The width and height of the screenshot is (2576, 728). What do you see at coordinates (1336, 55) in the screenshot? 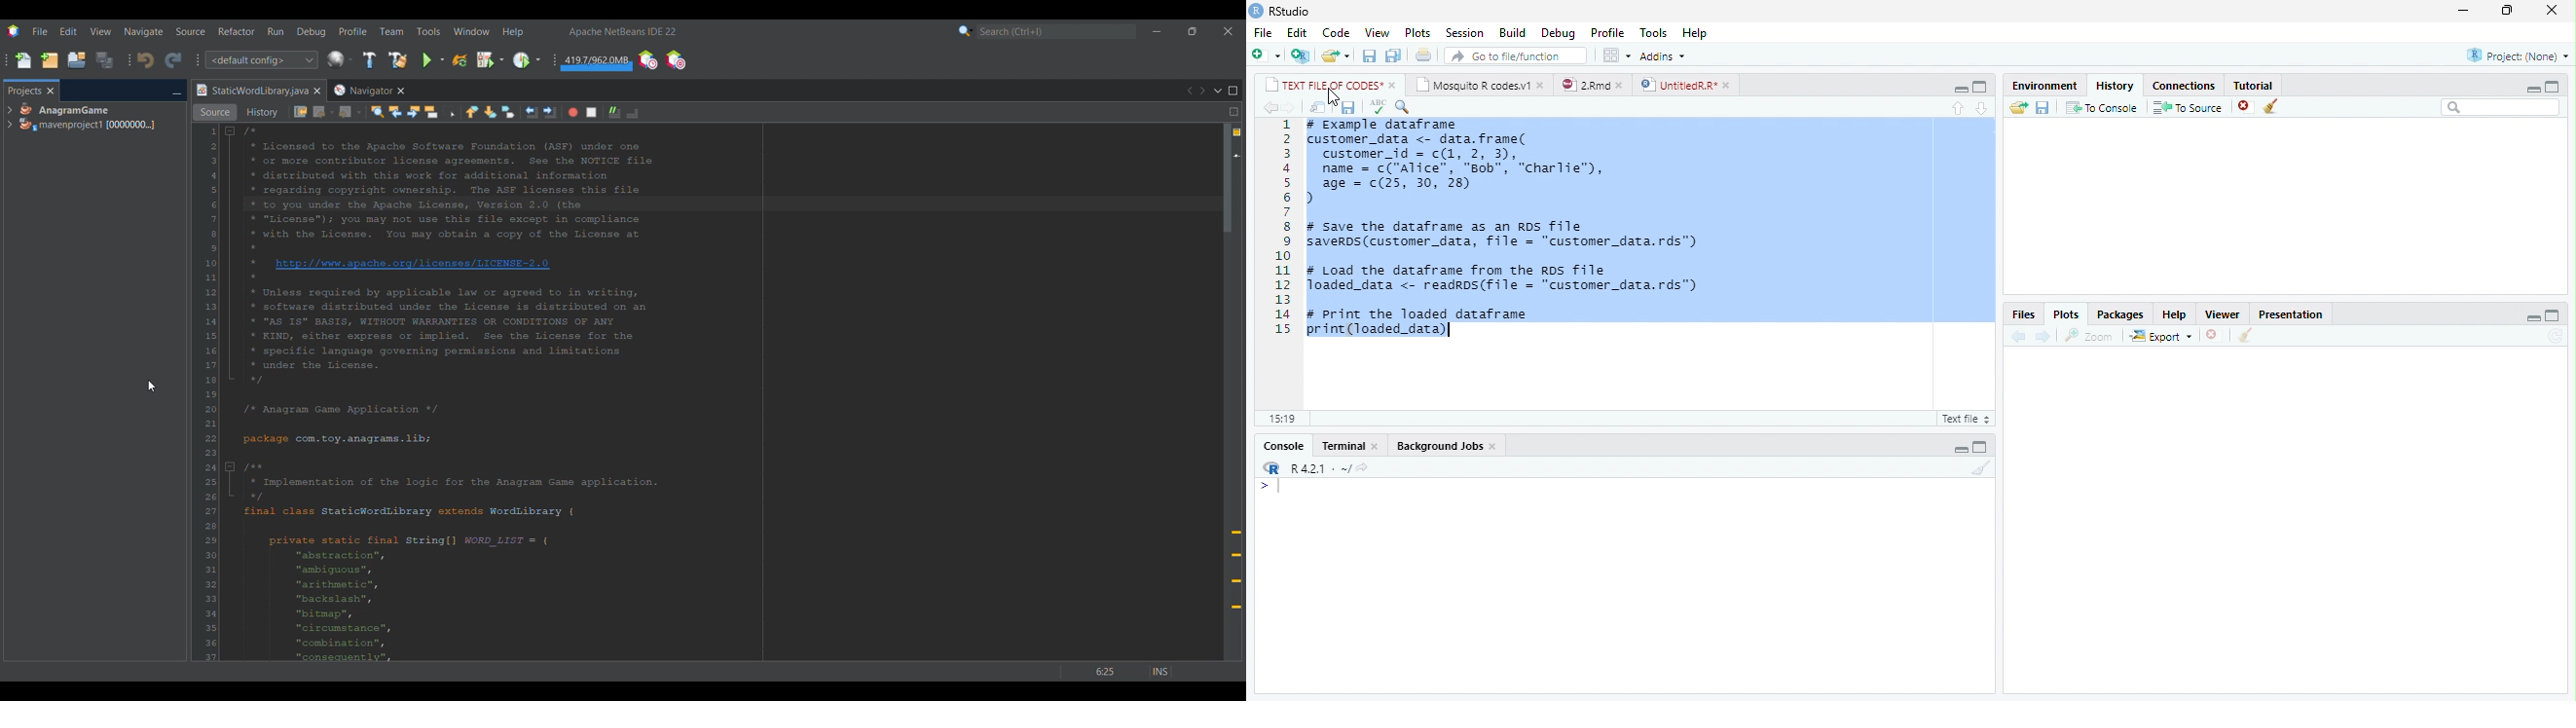
I see `open file` at bounding box center [1336, 55].